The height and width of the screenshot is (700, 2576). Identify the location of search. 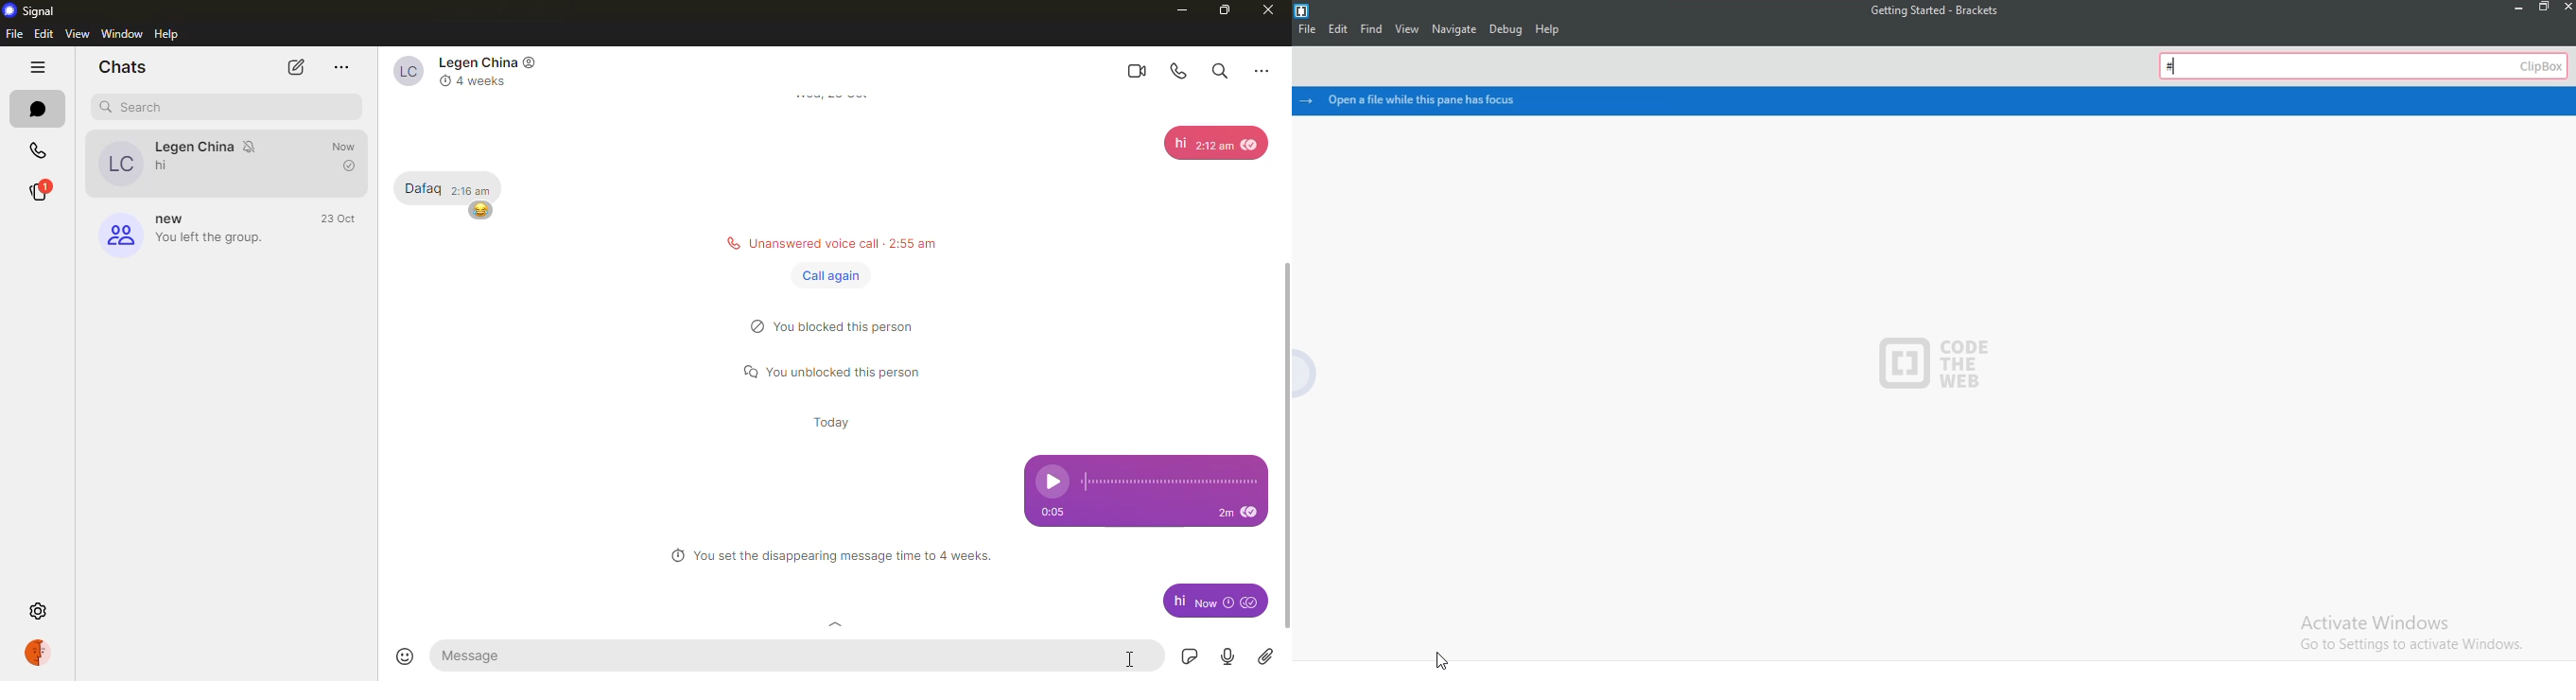
(137, 107).